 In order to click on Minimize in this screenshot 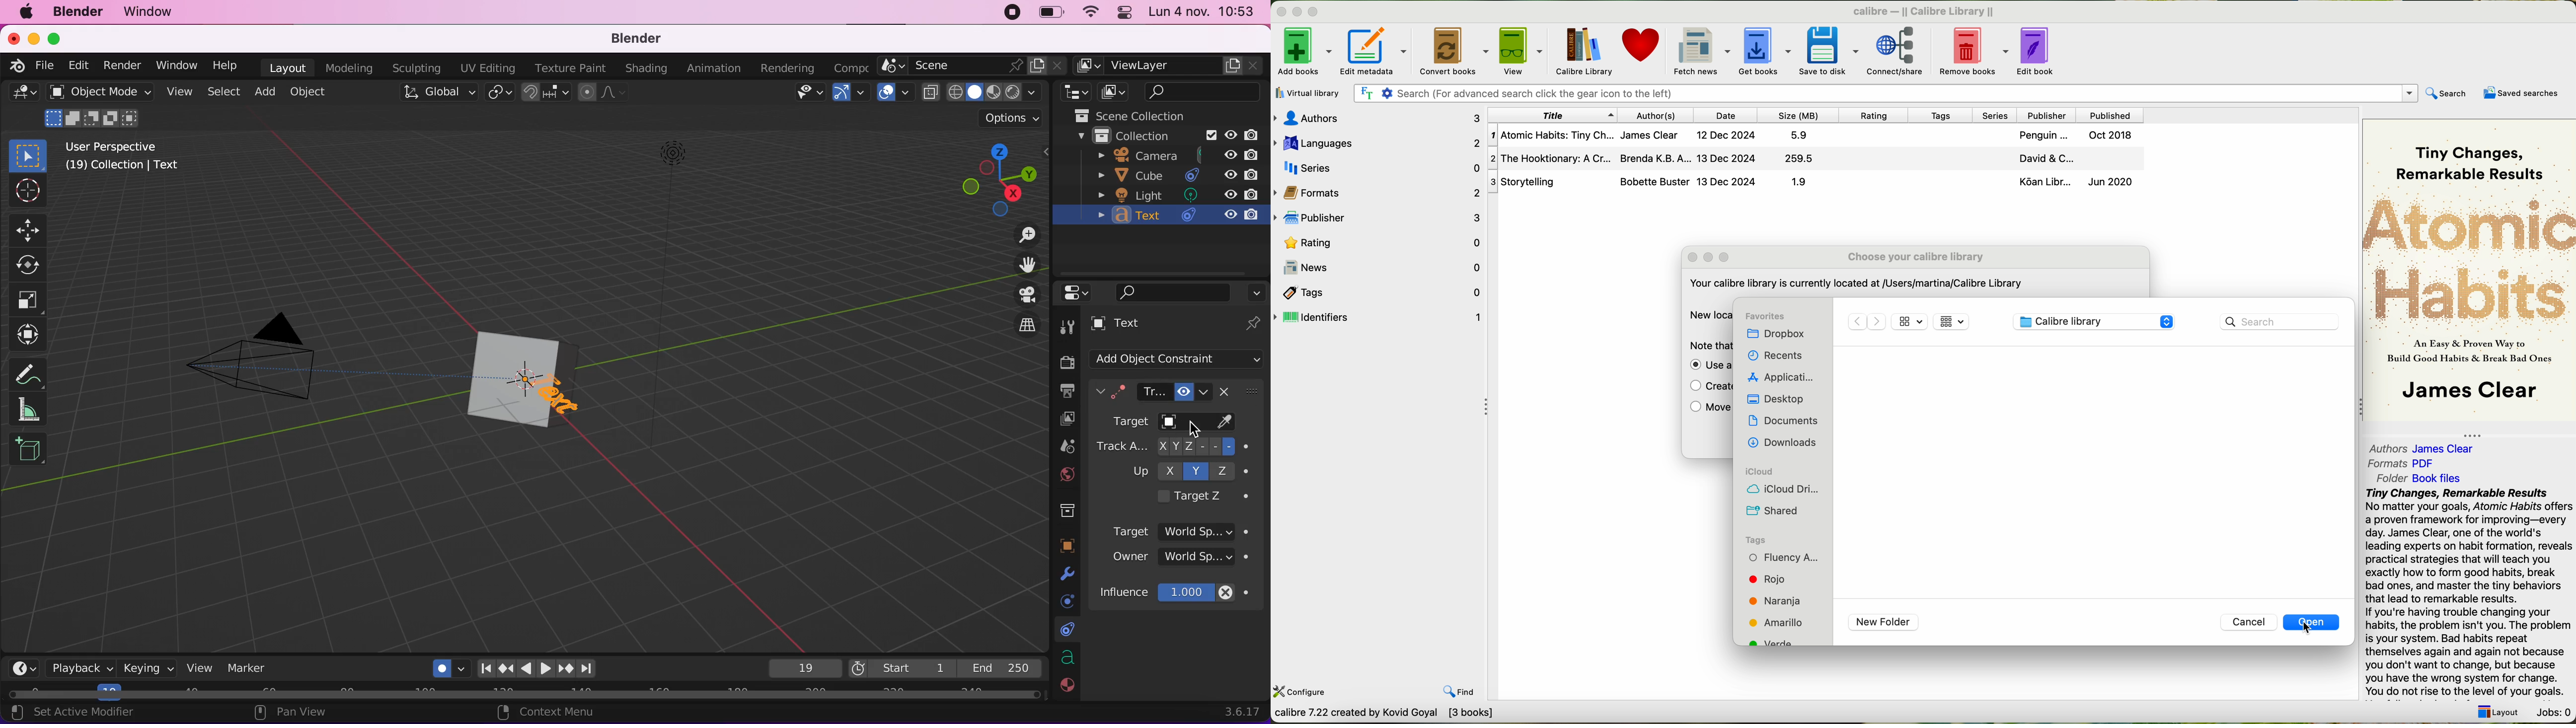, I will do `click(1281, 12)`.